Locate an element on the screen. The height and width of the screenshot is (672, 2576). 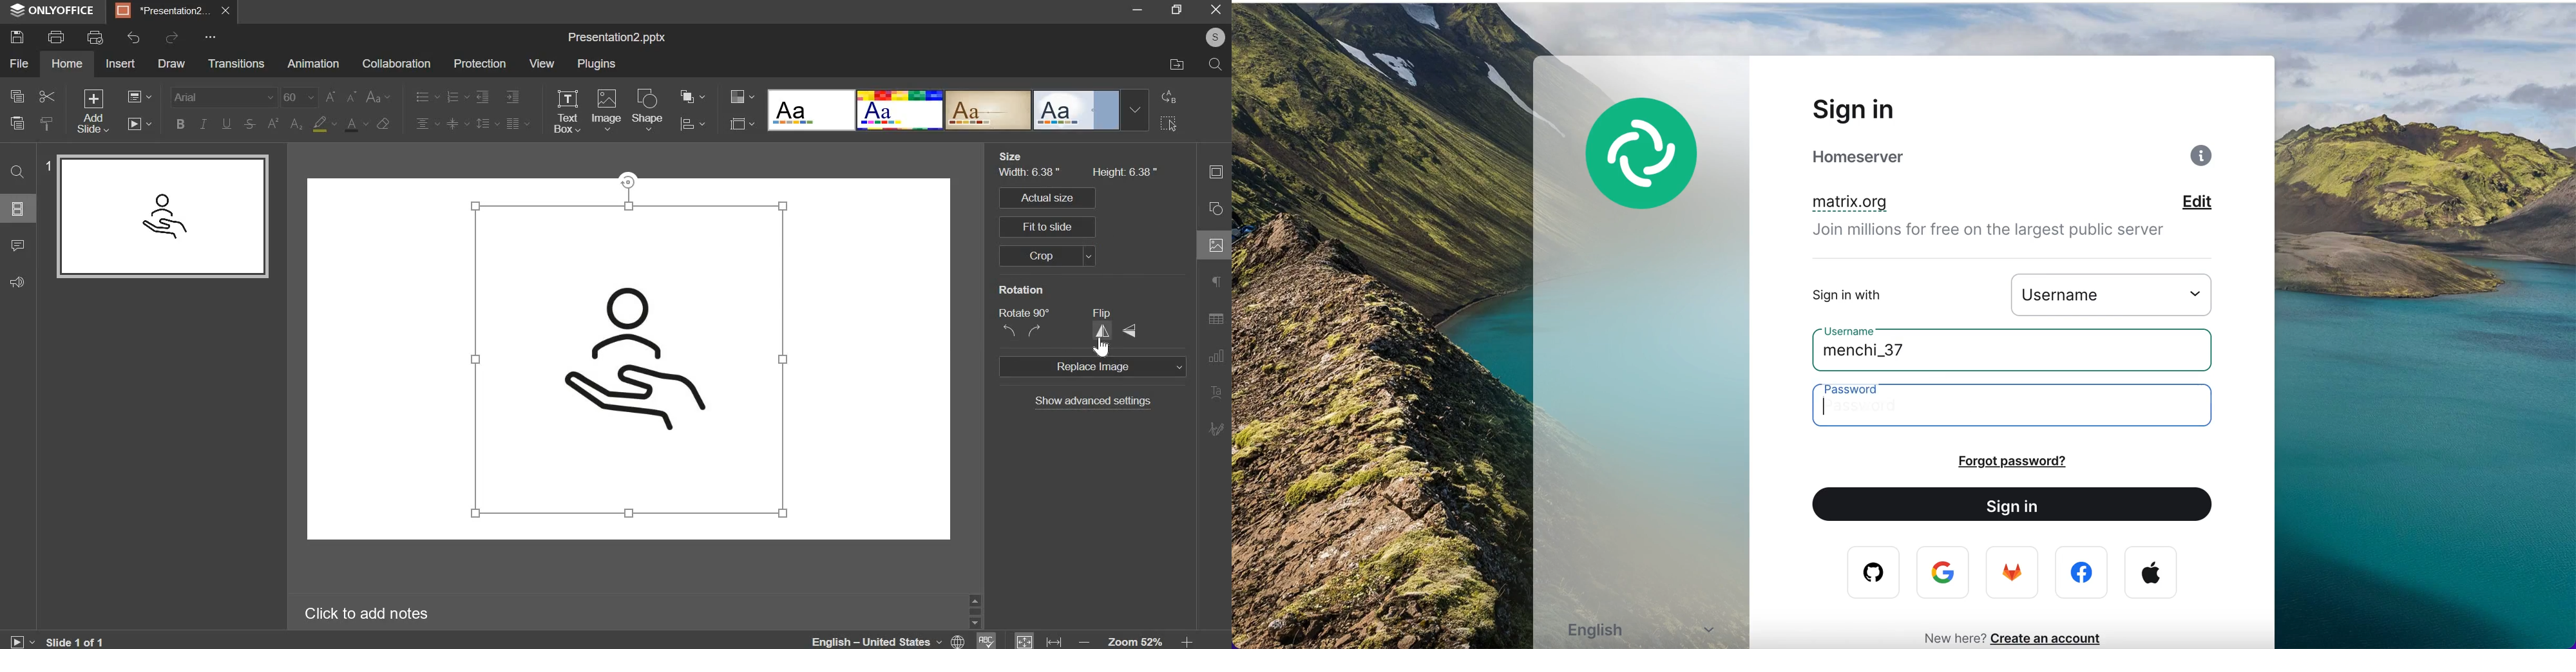
slide layout is located at coordinates (18, 208).